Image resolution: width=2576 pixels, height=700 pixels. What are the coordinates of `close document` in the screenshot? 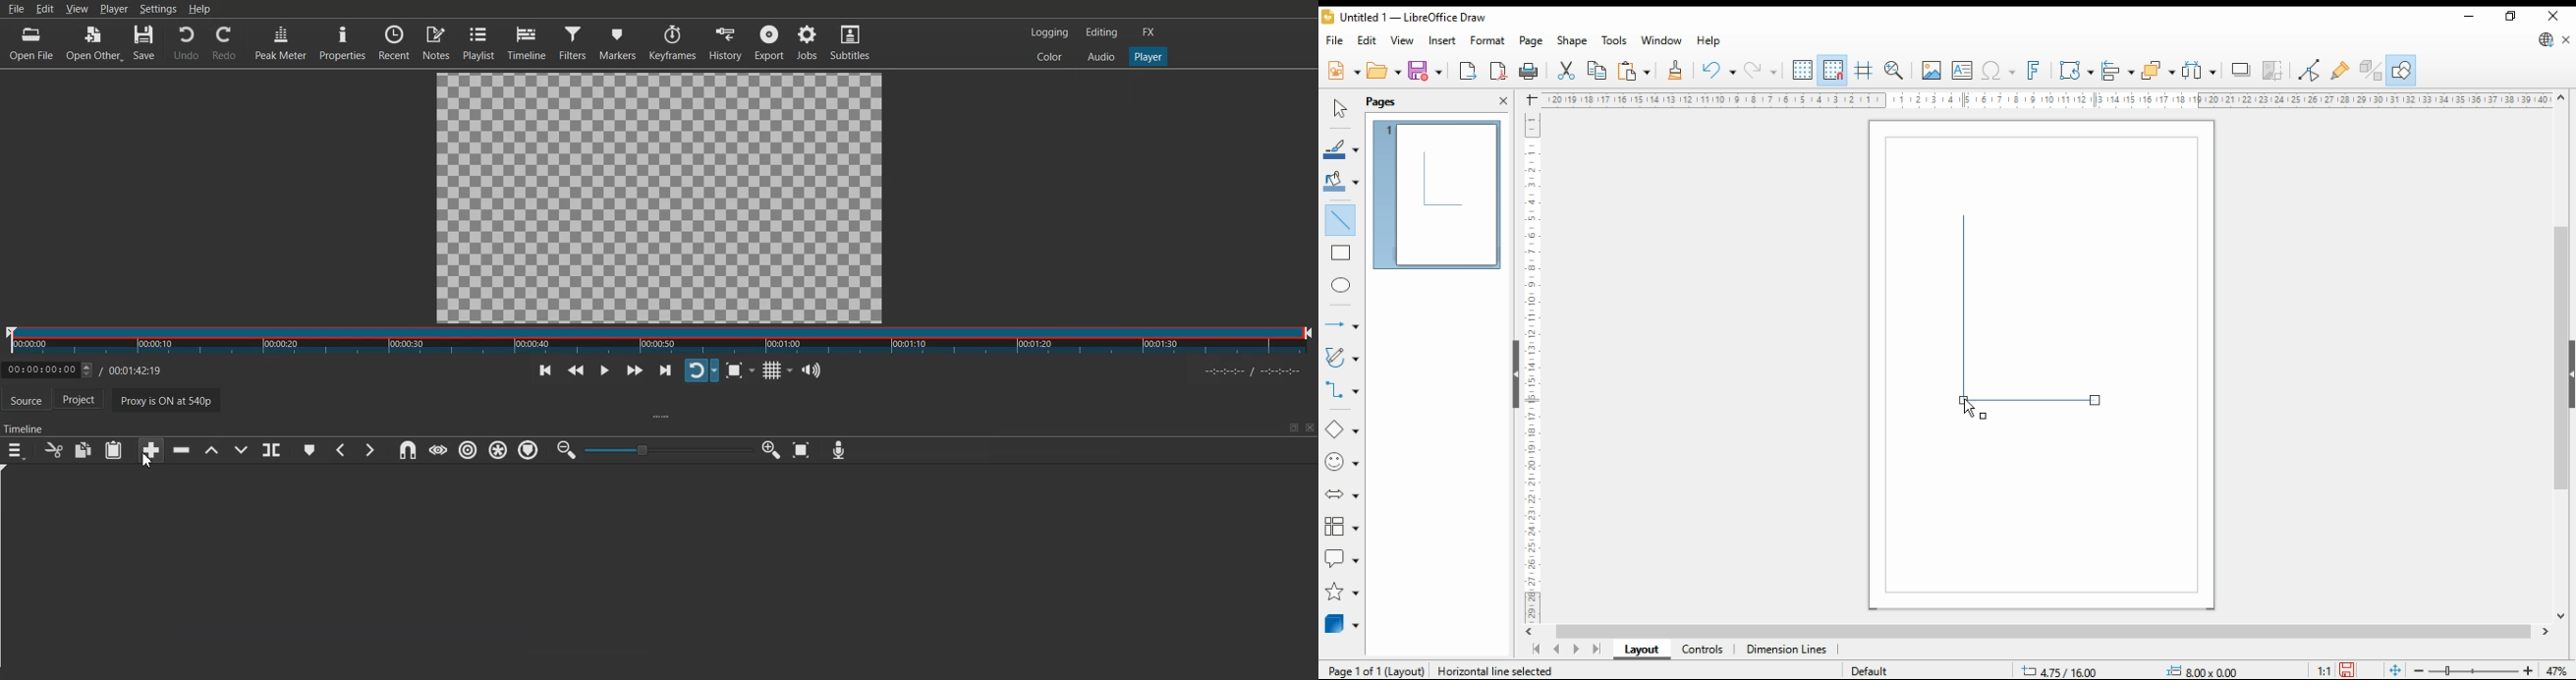 It's located at (2567, 41).